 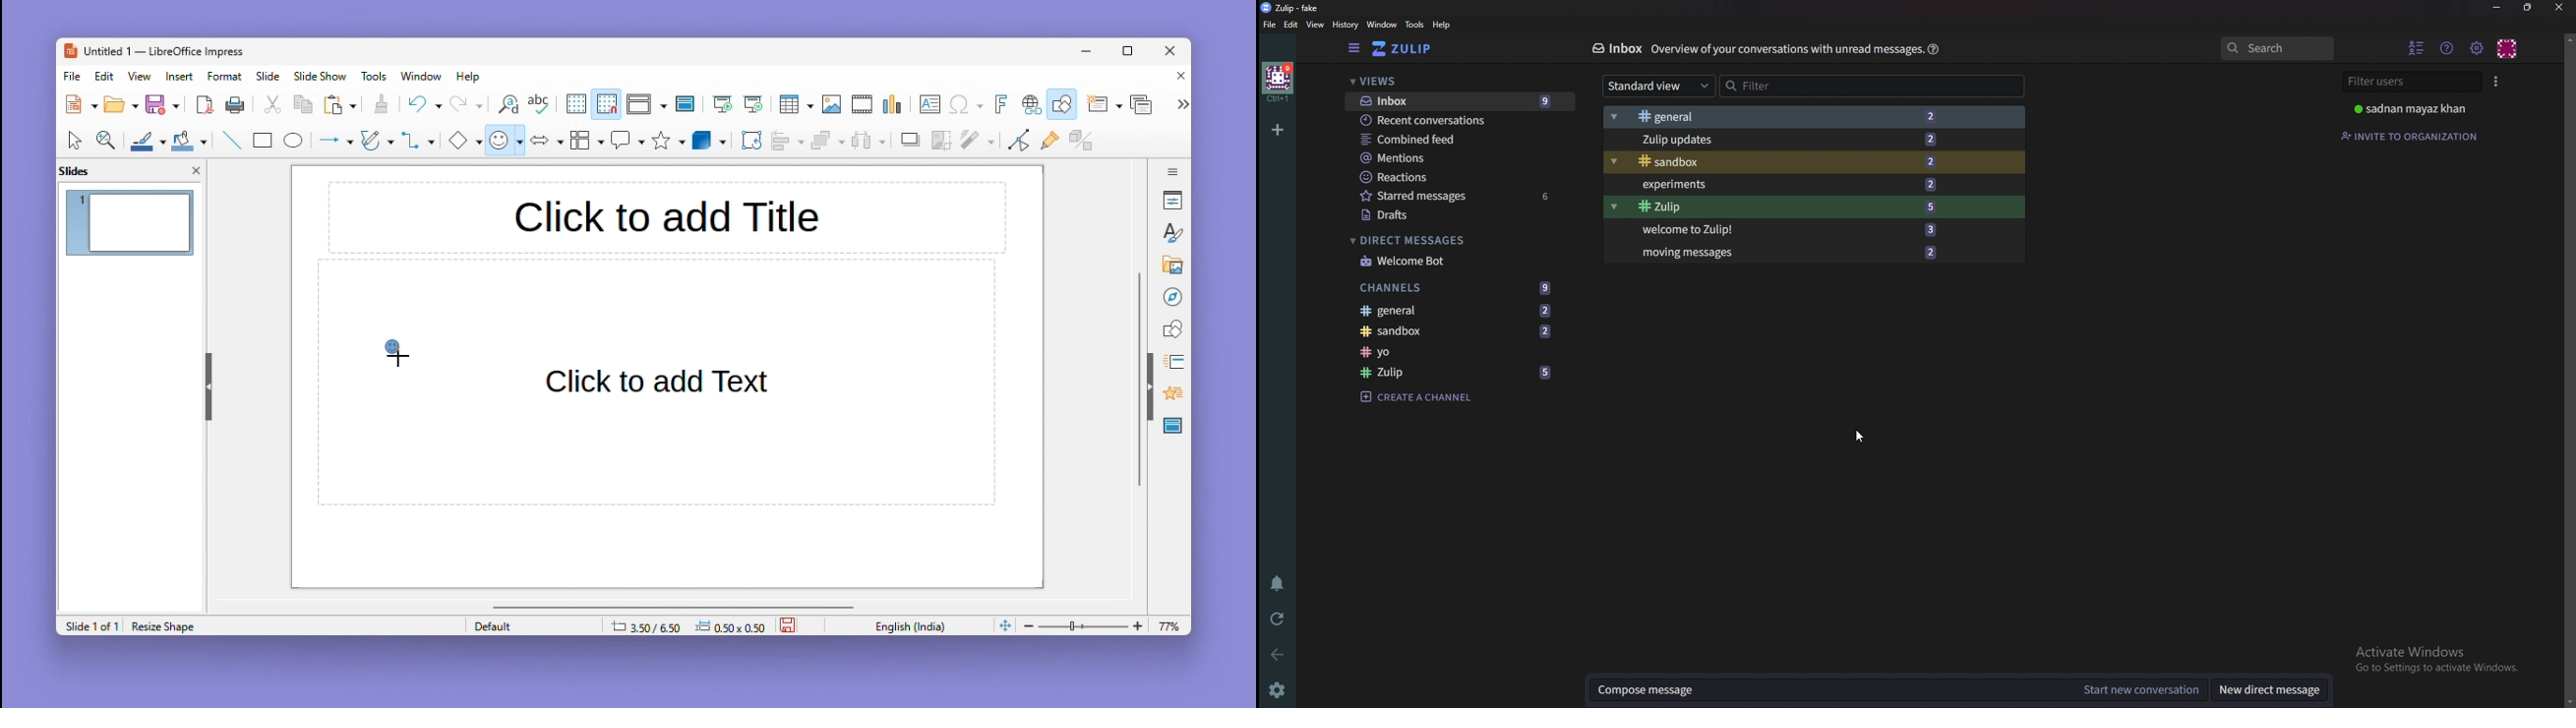 What do you see at coordinates (2448, 48) in the screenshot?
I see `help` at bounding box center [2448, 48].